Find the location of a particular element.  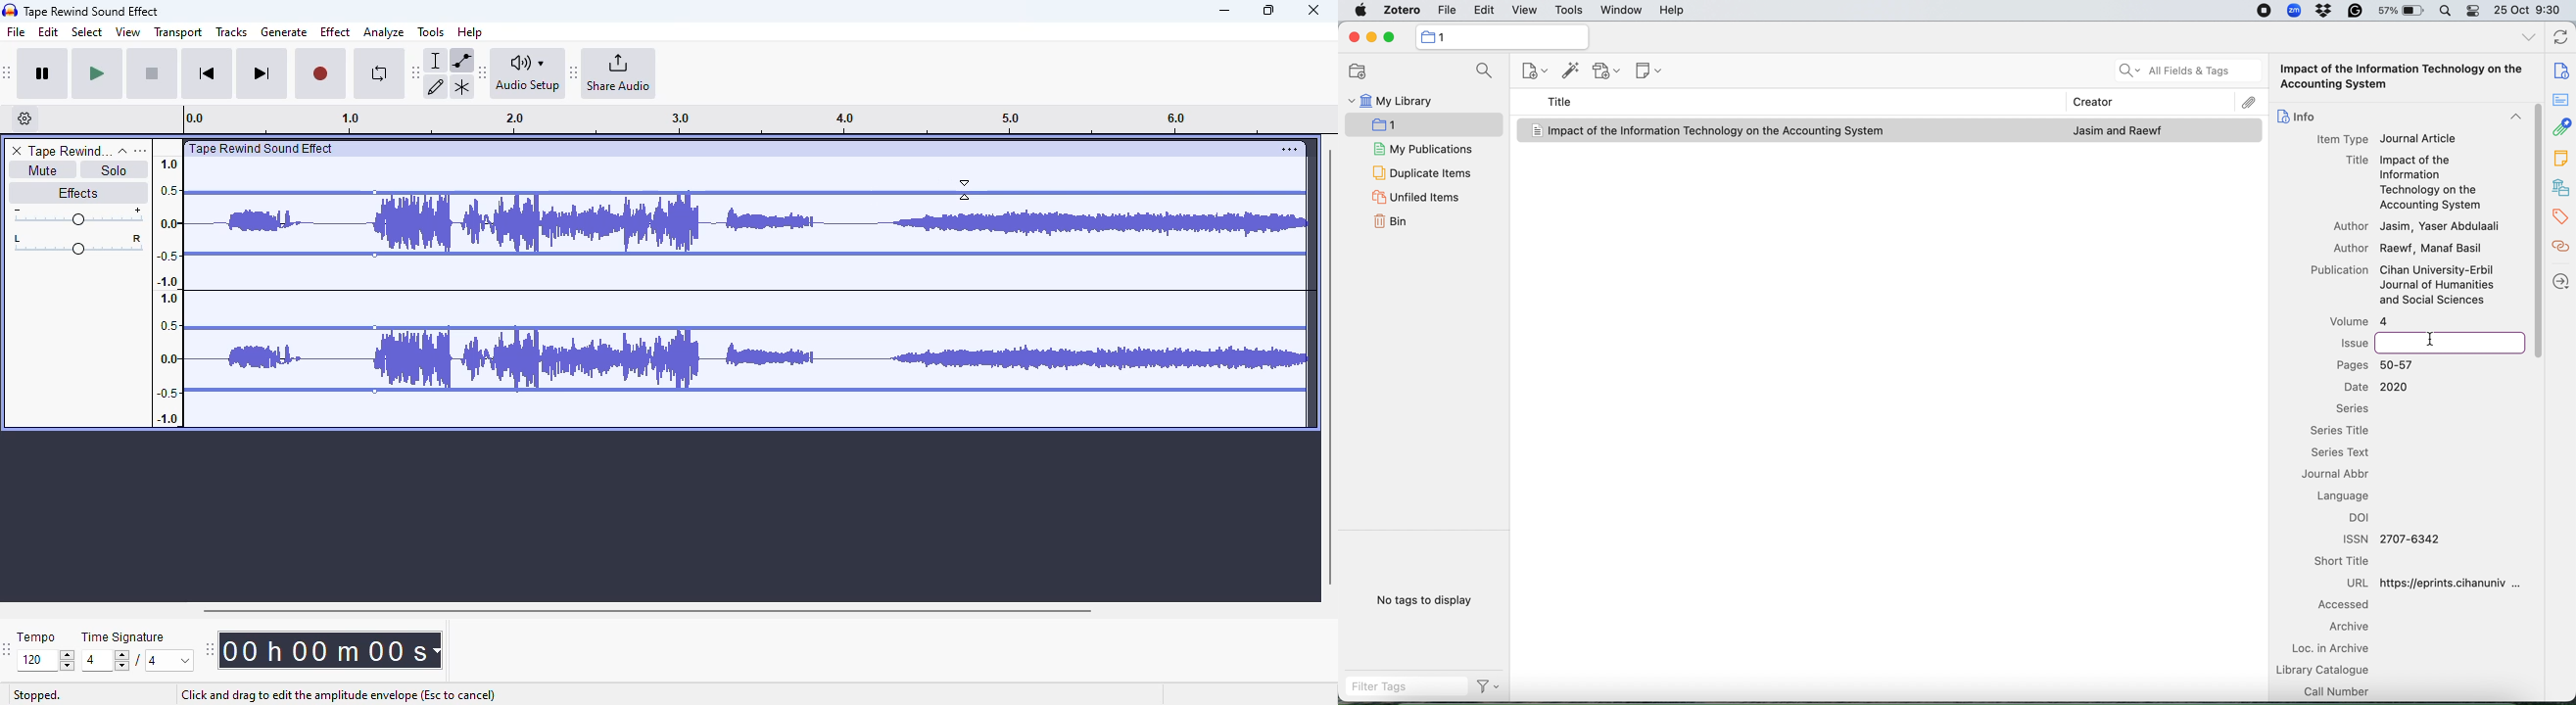

add attachment is located at coordinates (1608, 71).